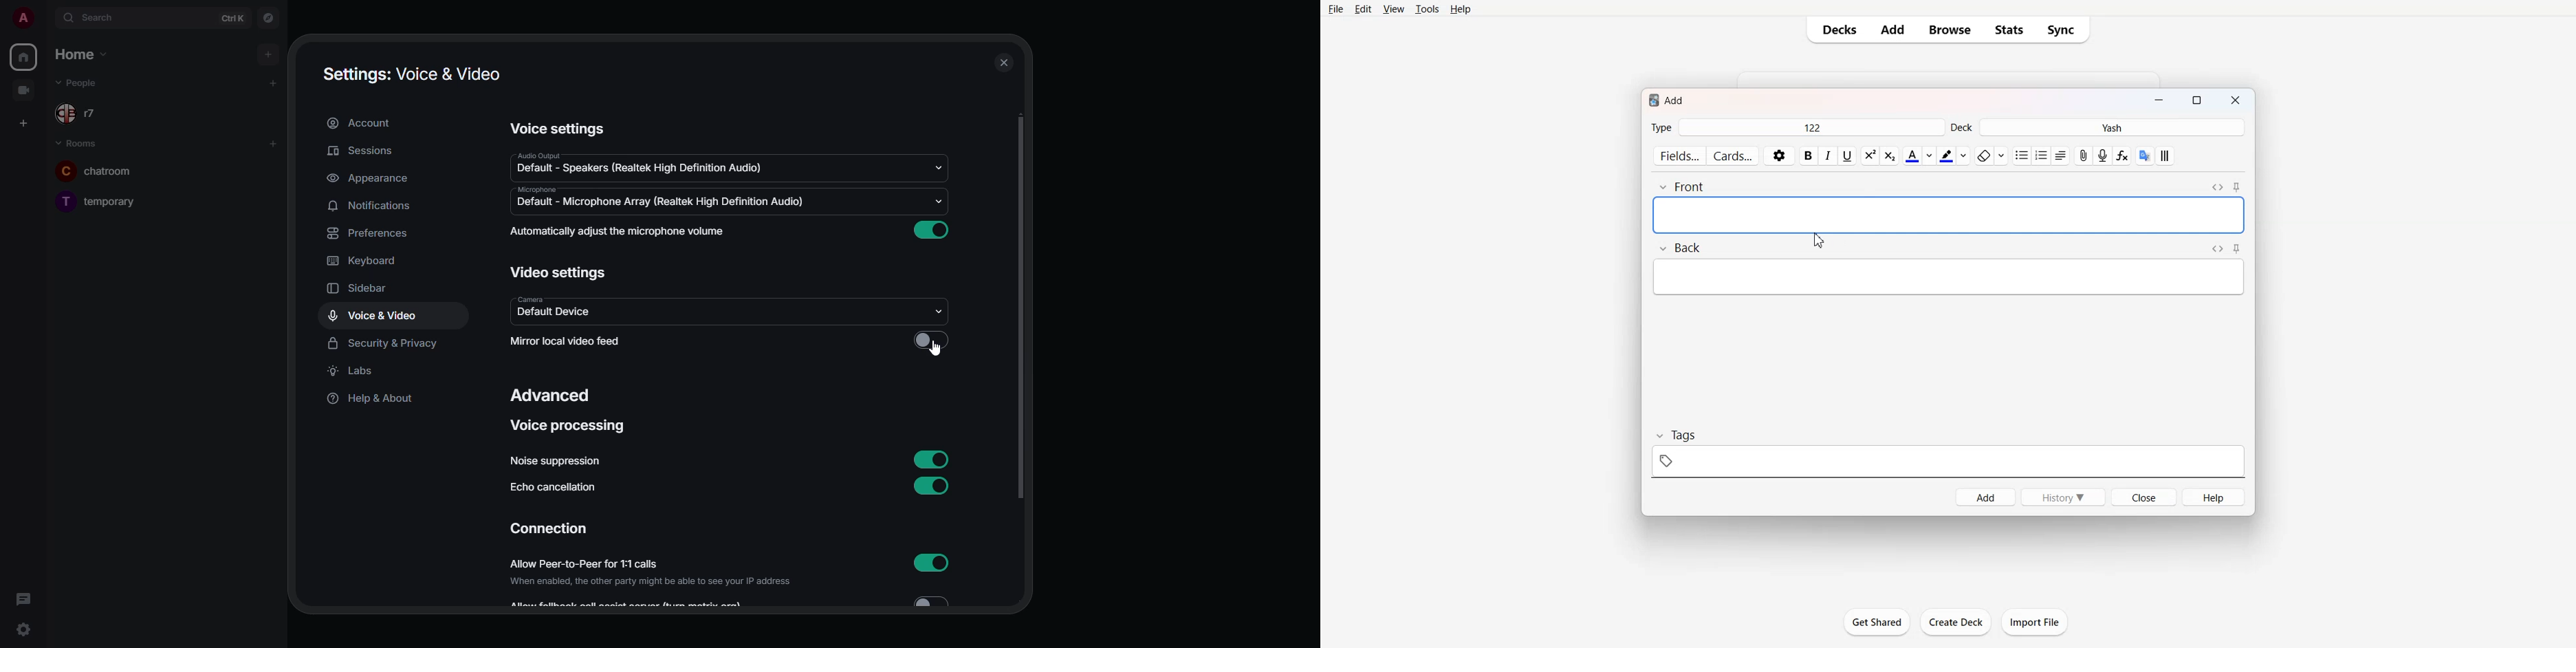 This screenshot has height=672, width=2576. I want to click on Subscript, so click(1870, 156).